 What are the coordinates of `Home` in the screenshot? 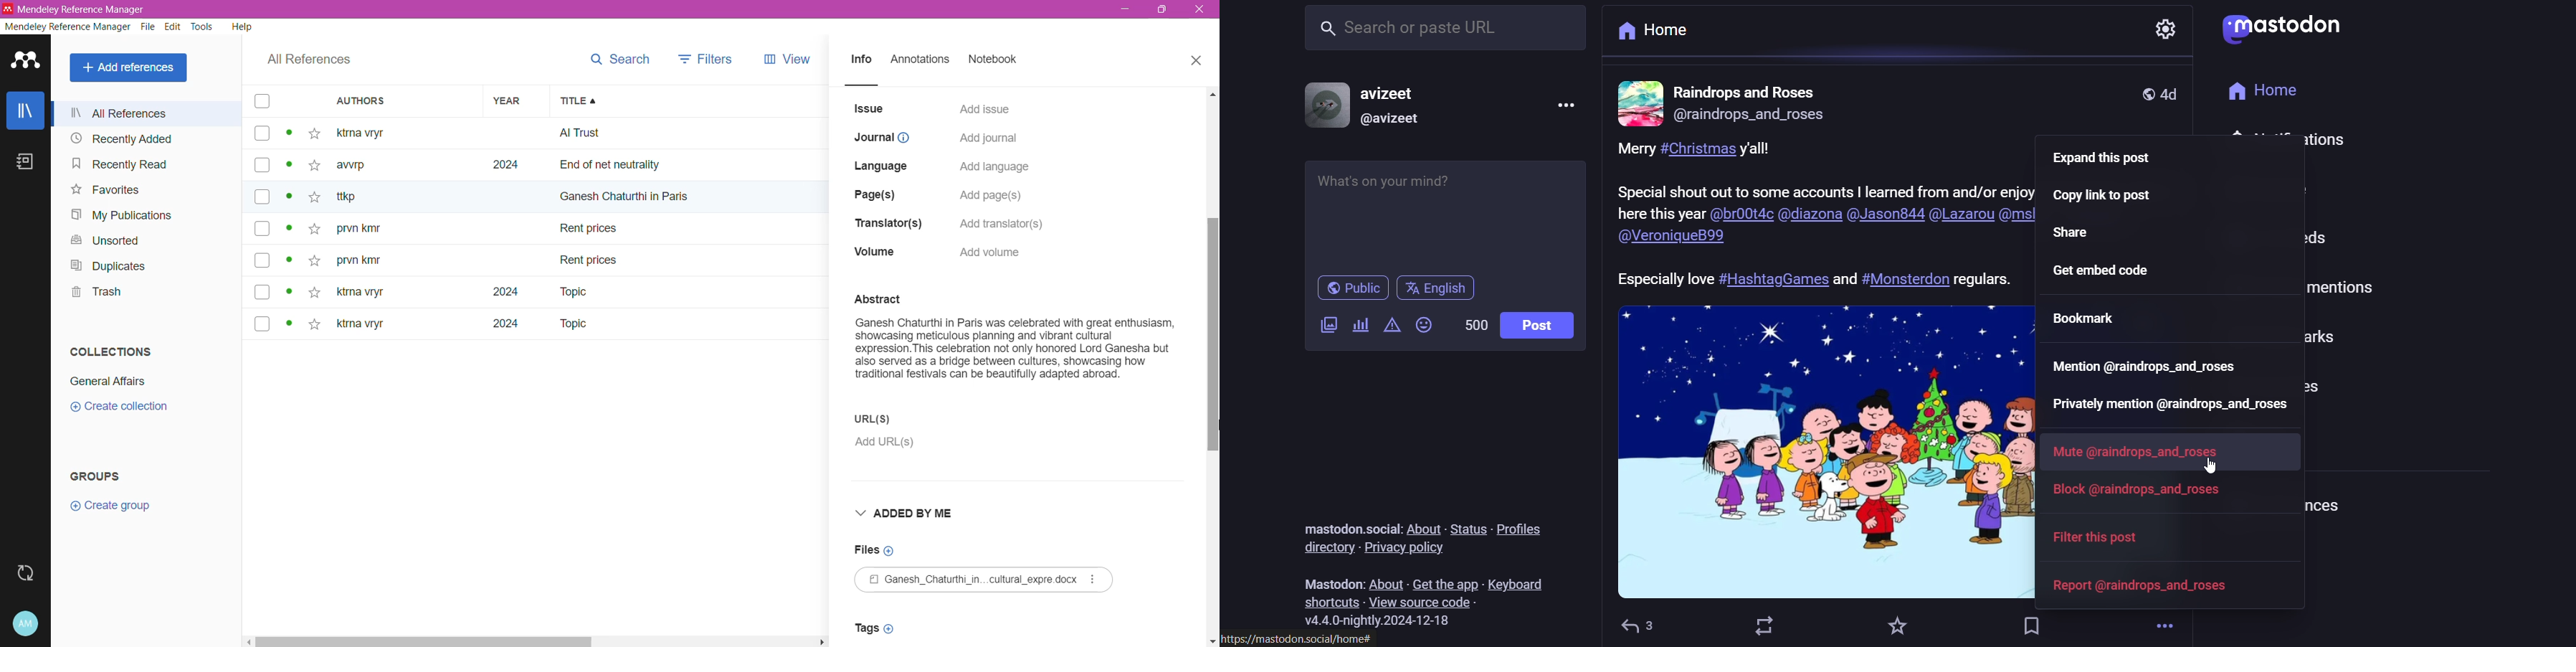 It's located at (2271, 91).